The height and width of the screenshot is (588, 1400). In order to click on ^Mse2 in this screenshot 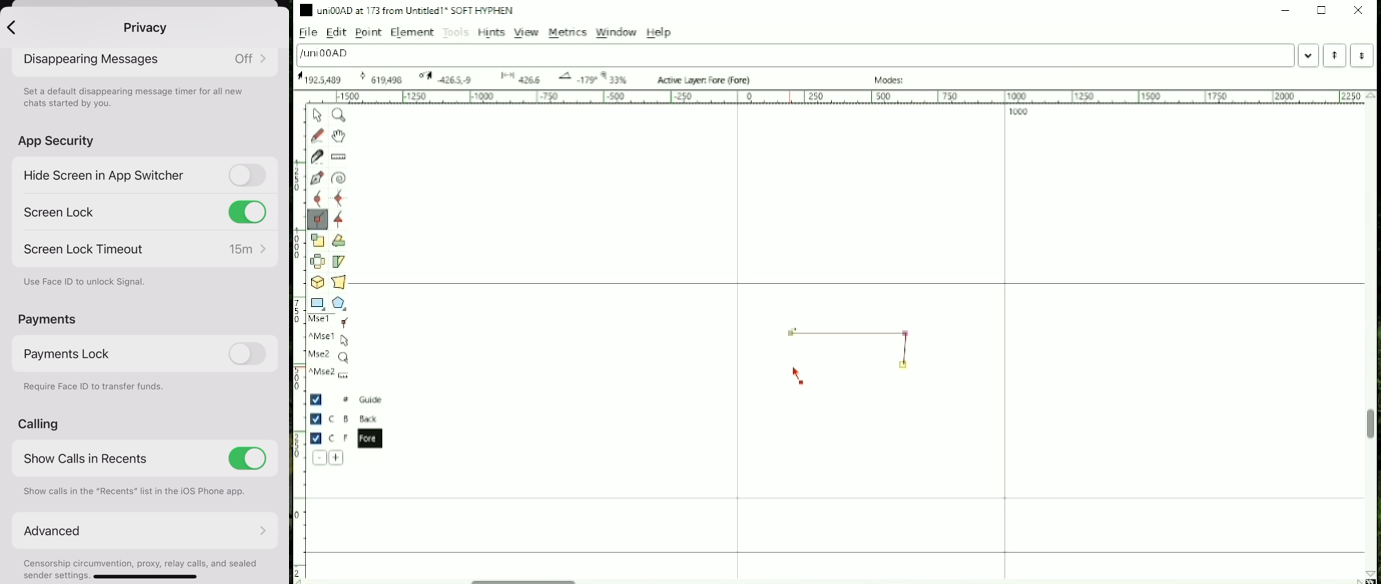, I will do `click(331, 374)`.